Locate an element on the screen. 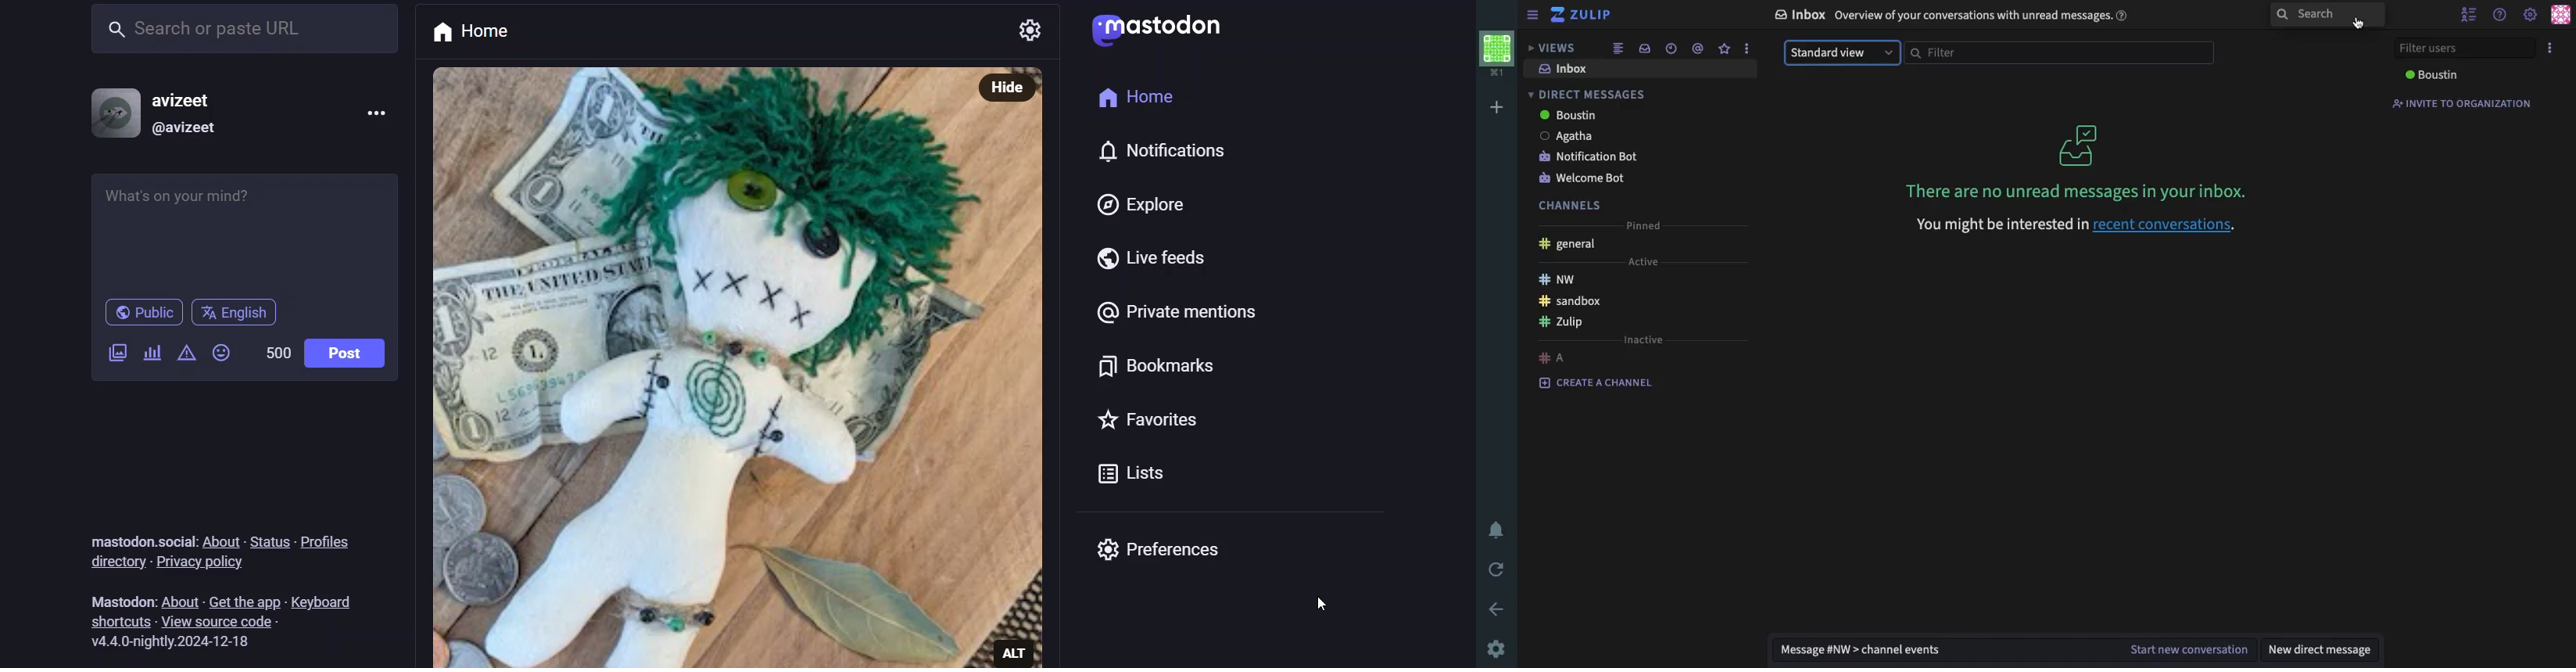 The image size is (2576, 672). direct messages is located at coordinates (1586, 96).